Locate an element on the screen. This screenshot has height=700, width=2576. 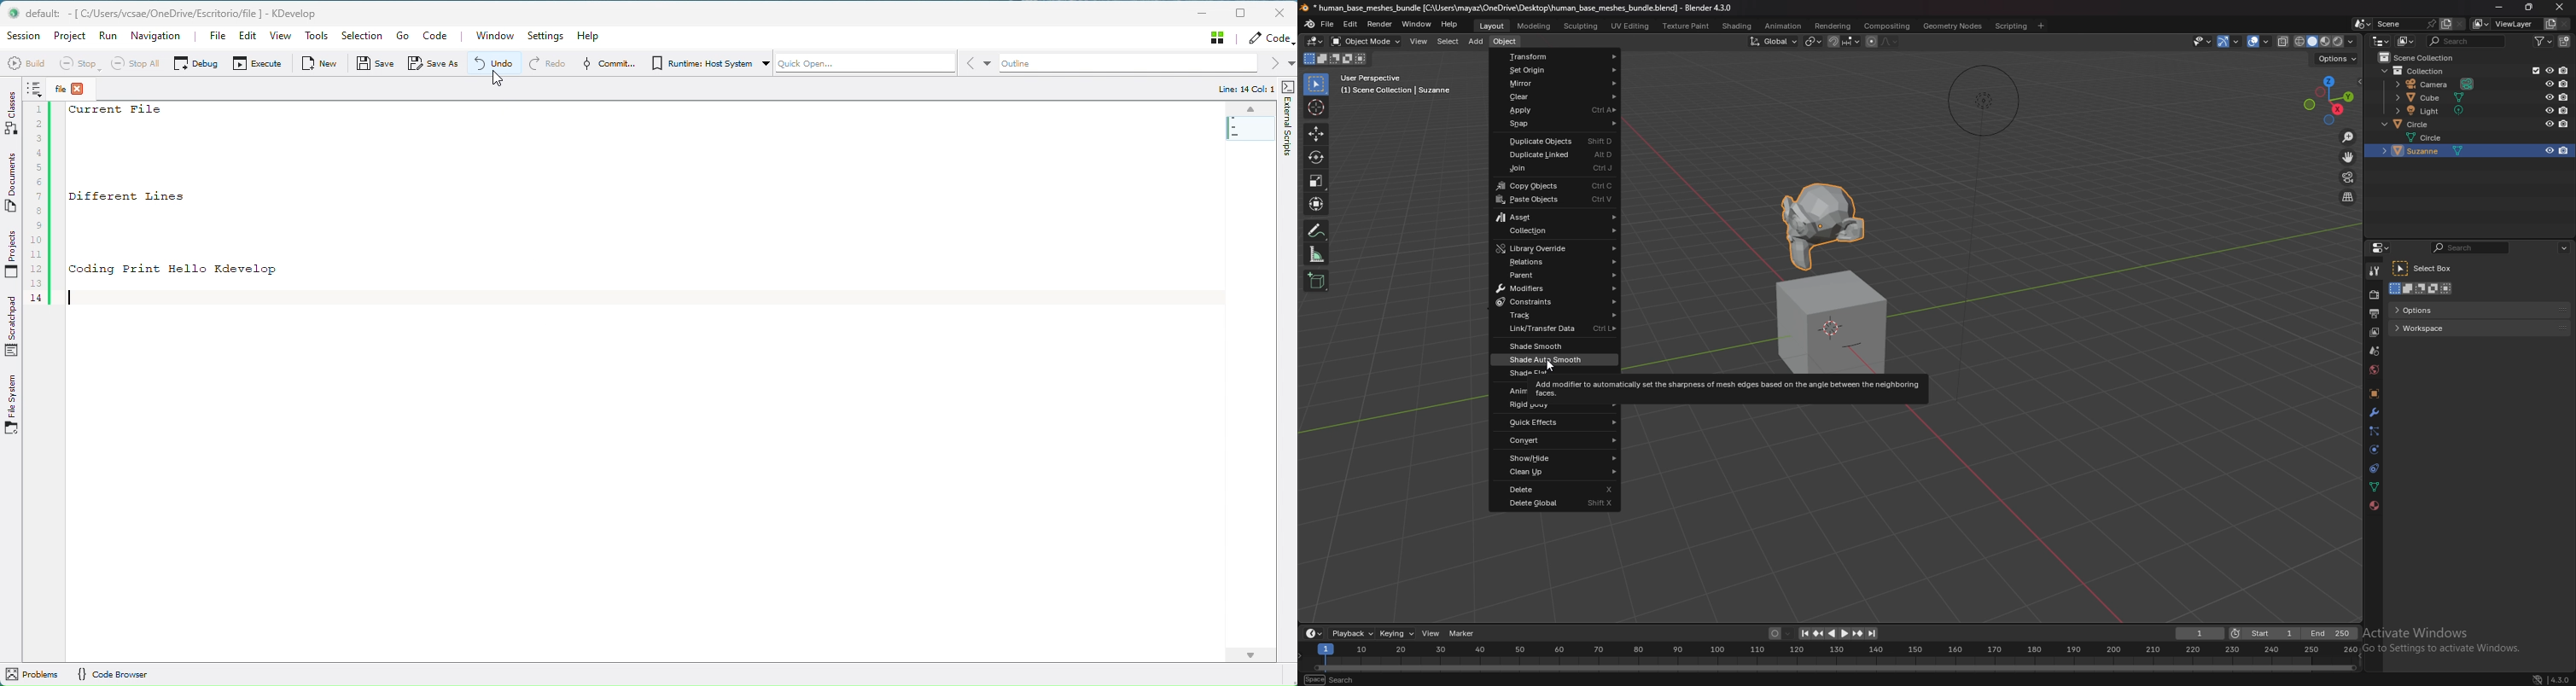
network is located at coordinates (2537, 679).